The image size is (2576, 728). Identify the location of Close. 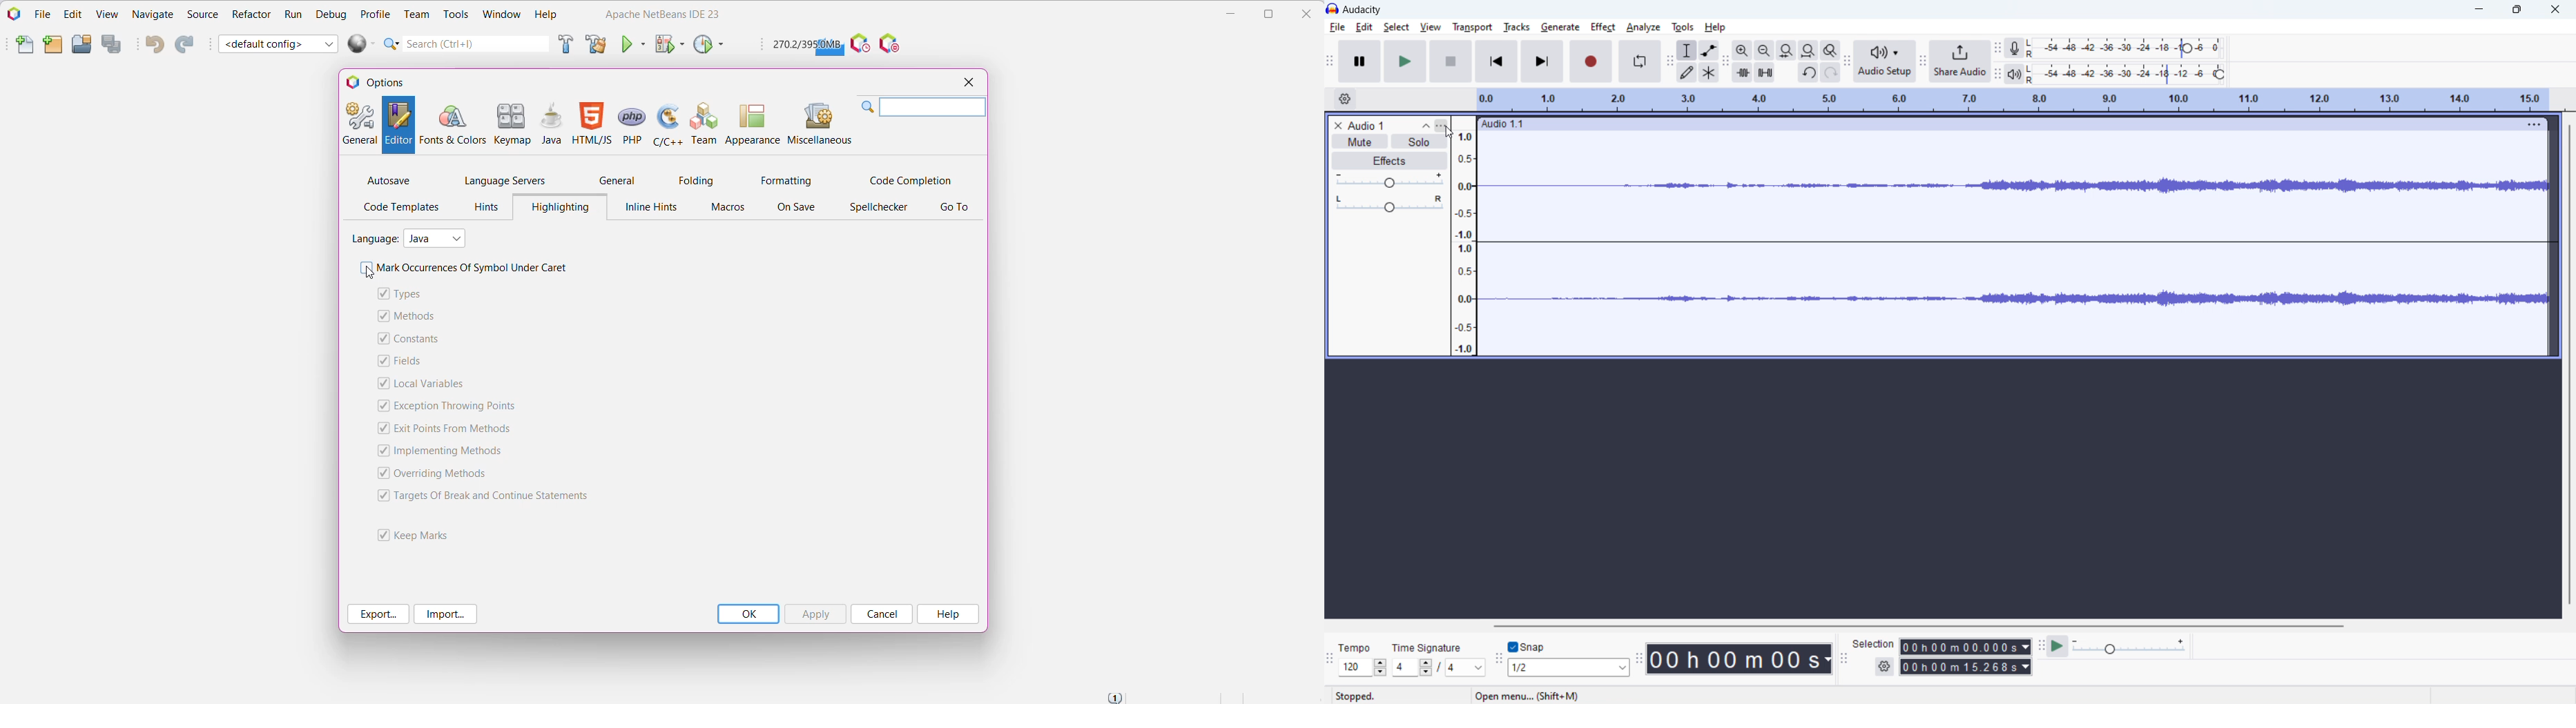
(967, 83).